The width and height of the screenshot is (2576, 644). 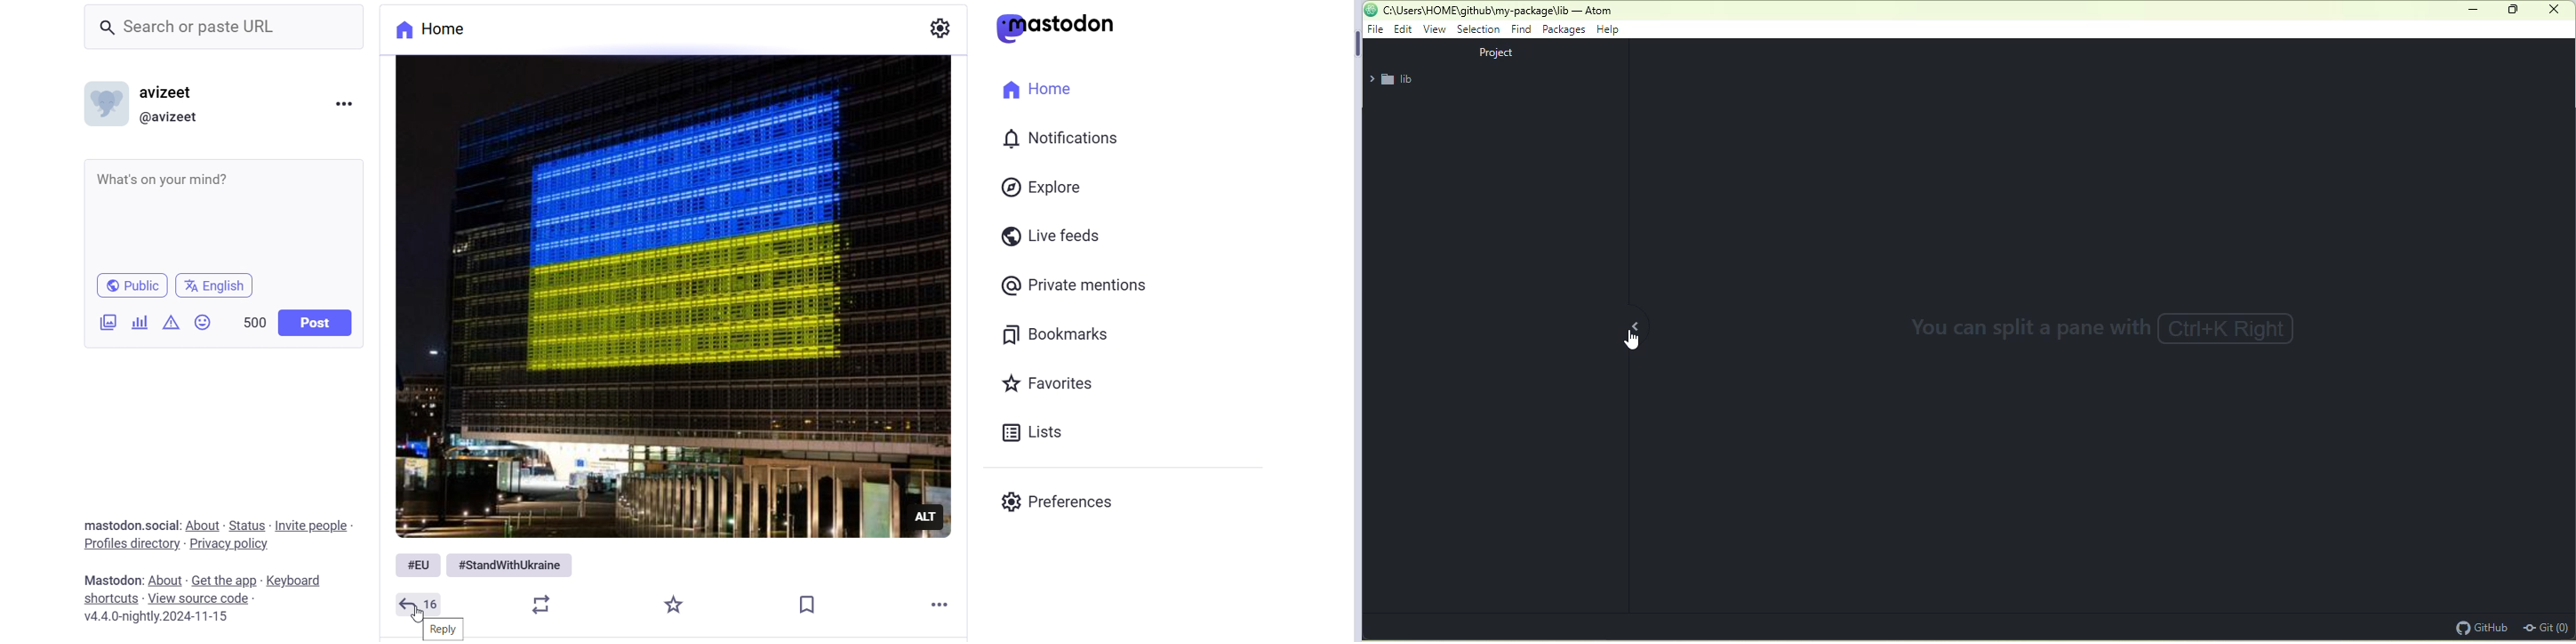 I want to click on Favorites, so click(x=1049, y=383).